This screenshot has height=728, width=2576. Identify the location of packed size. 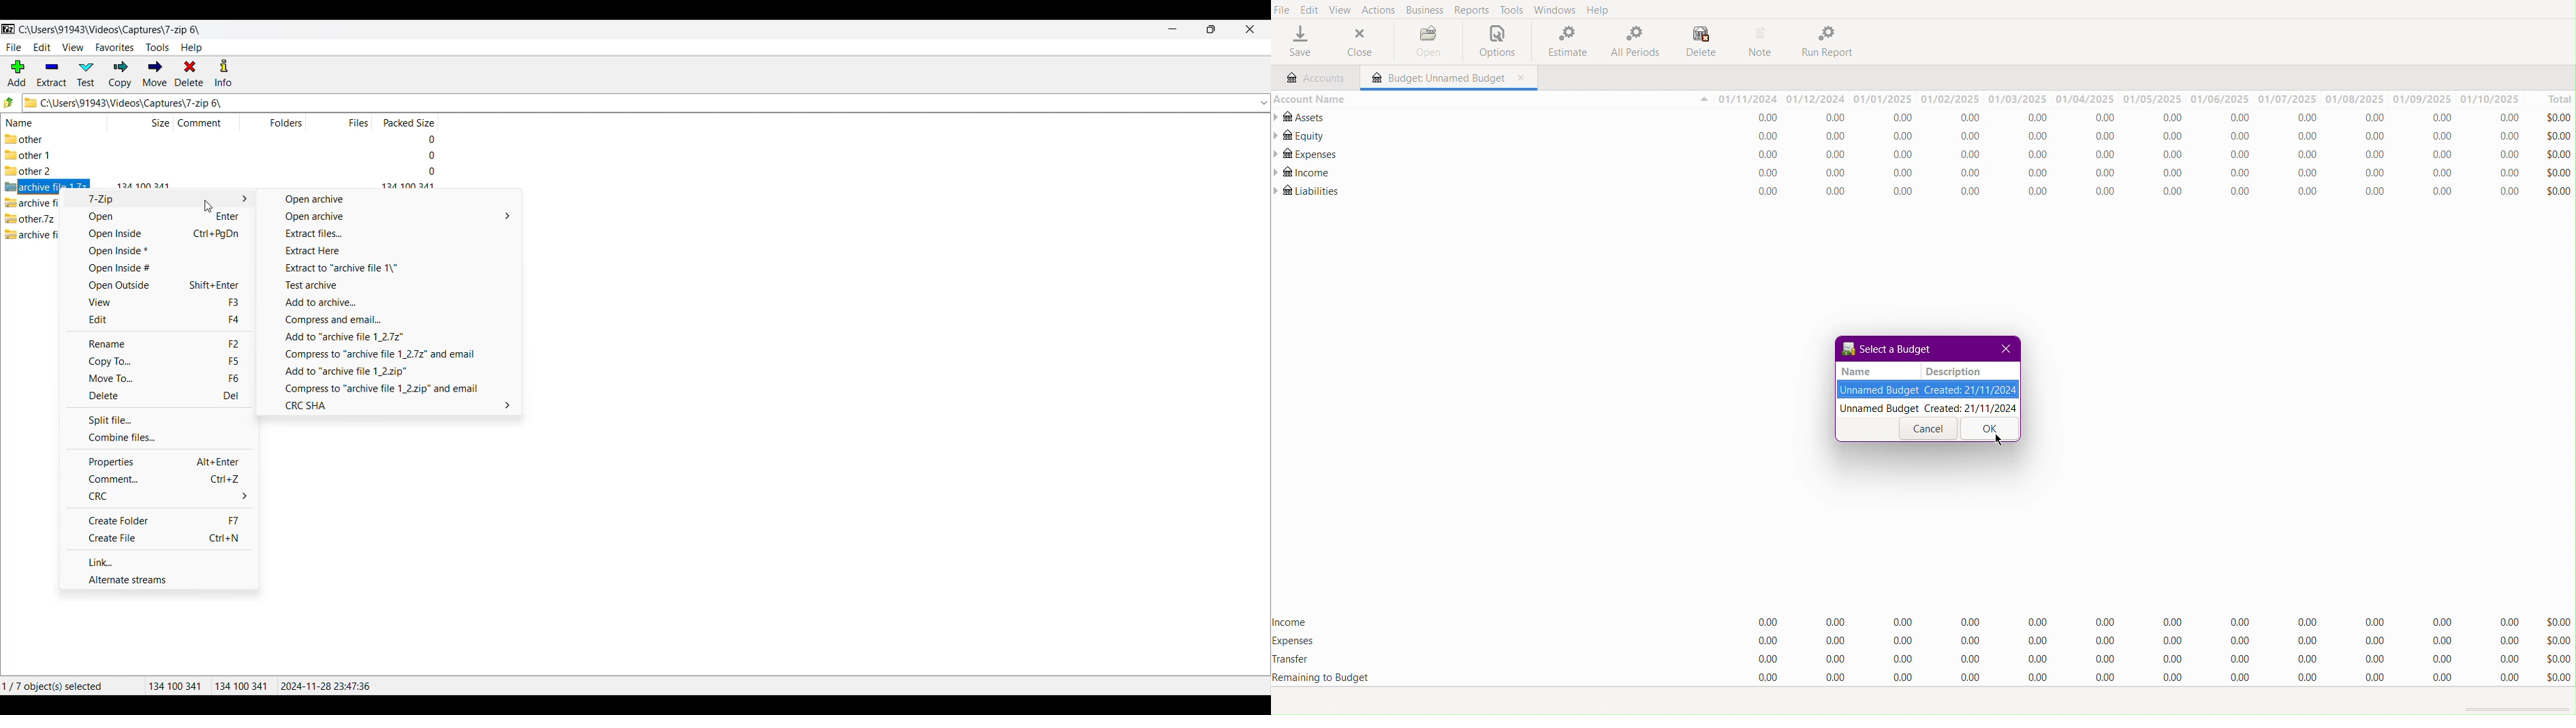
(426, 156).